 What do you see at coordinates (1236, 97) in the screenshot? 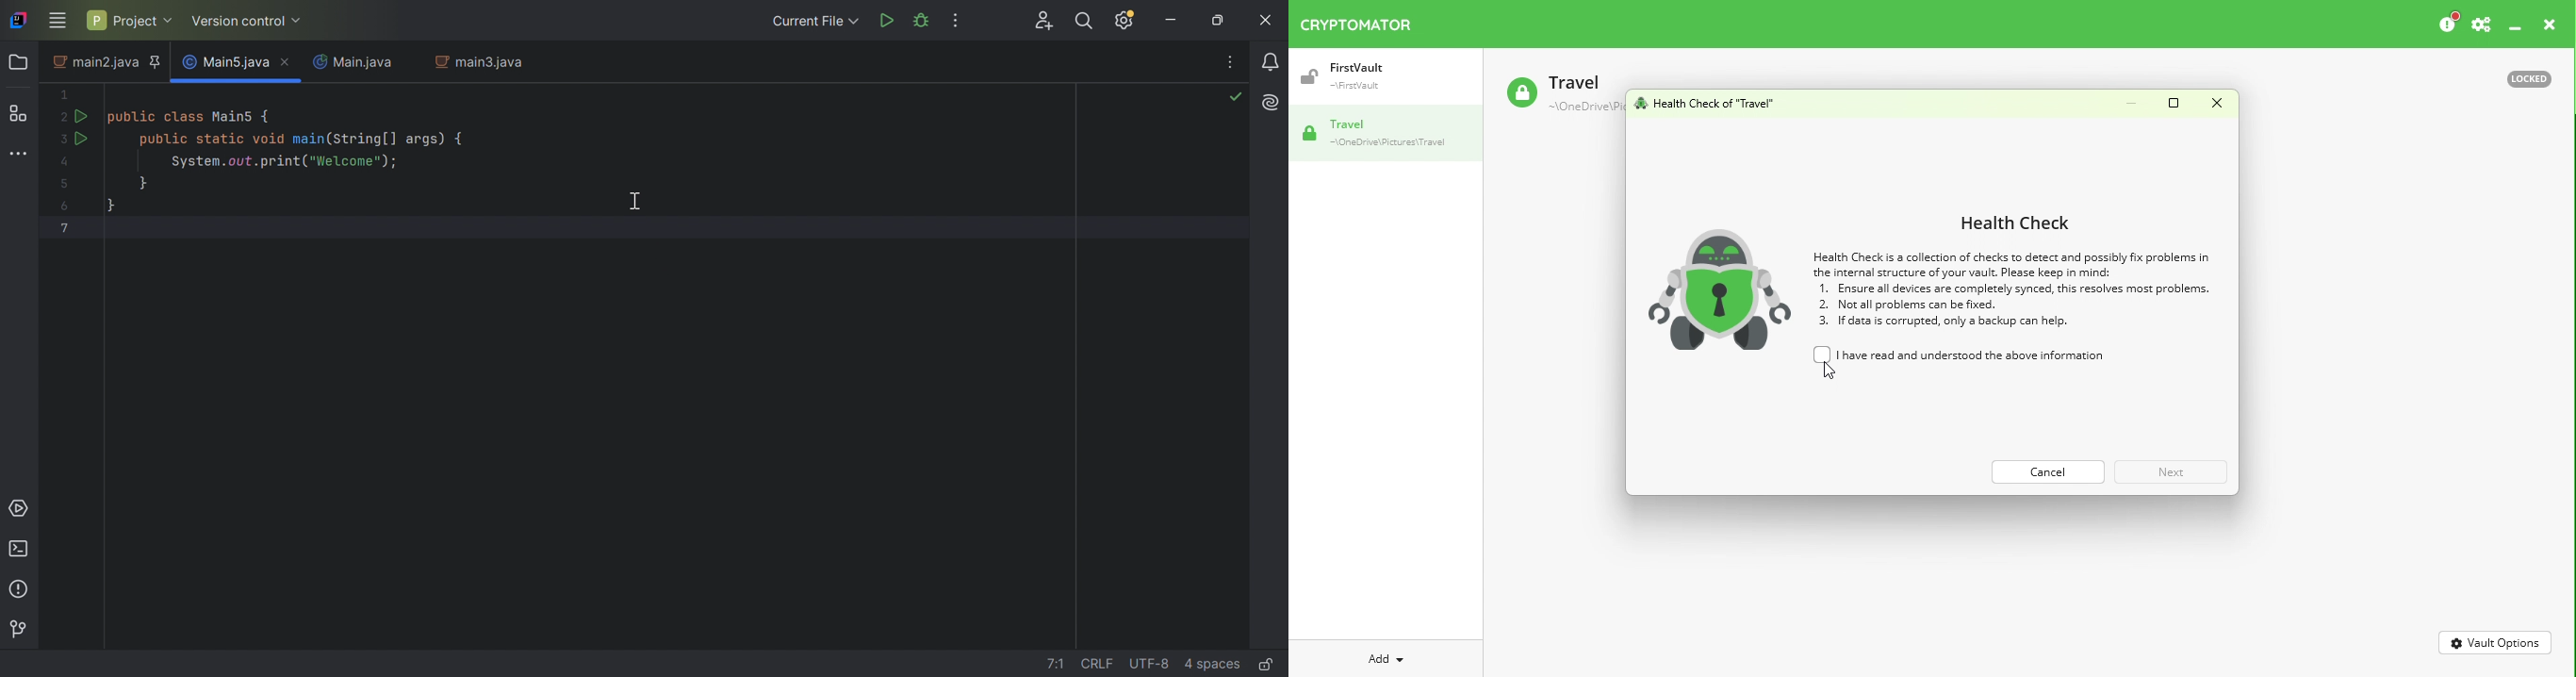
I see `No problems found` at bounding box center [1236, 97].